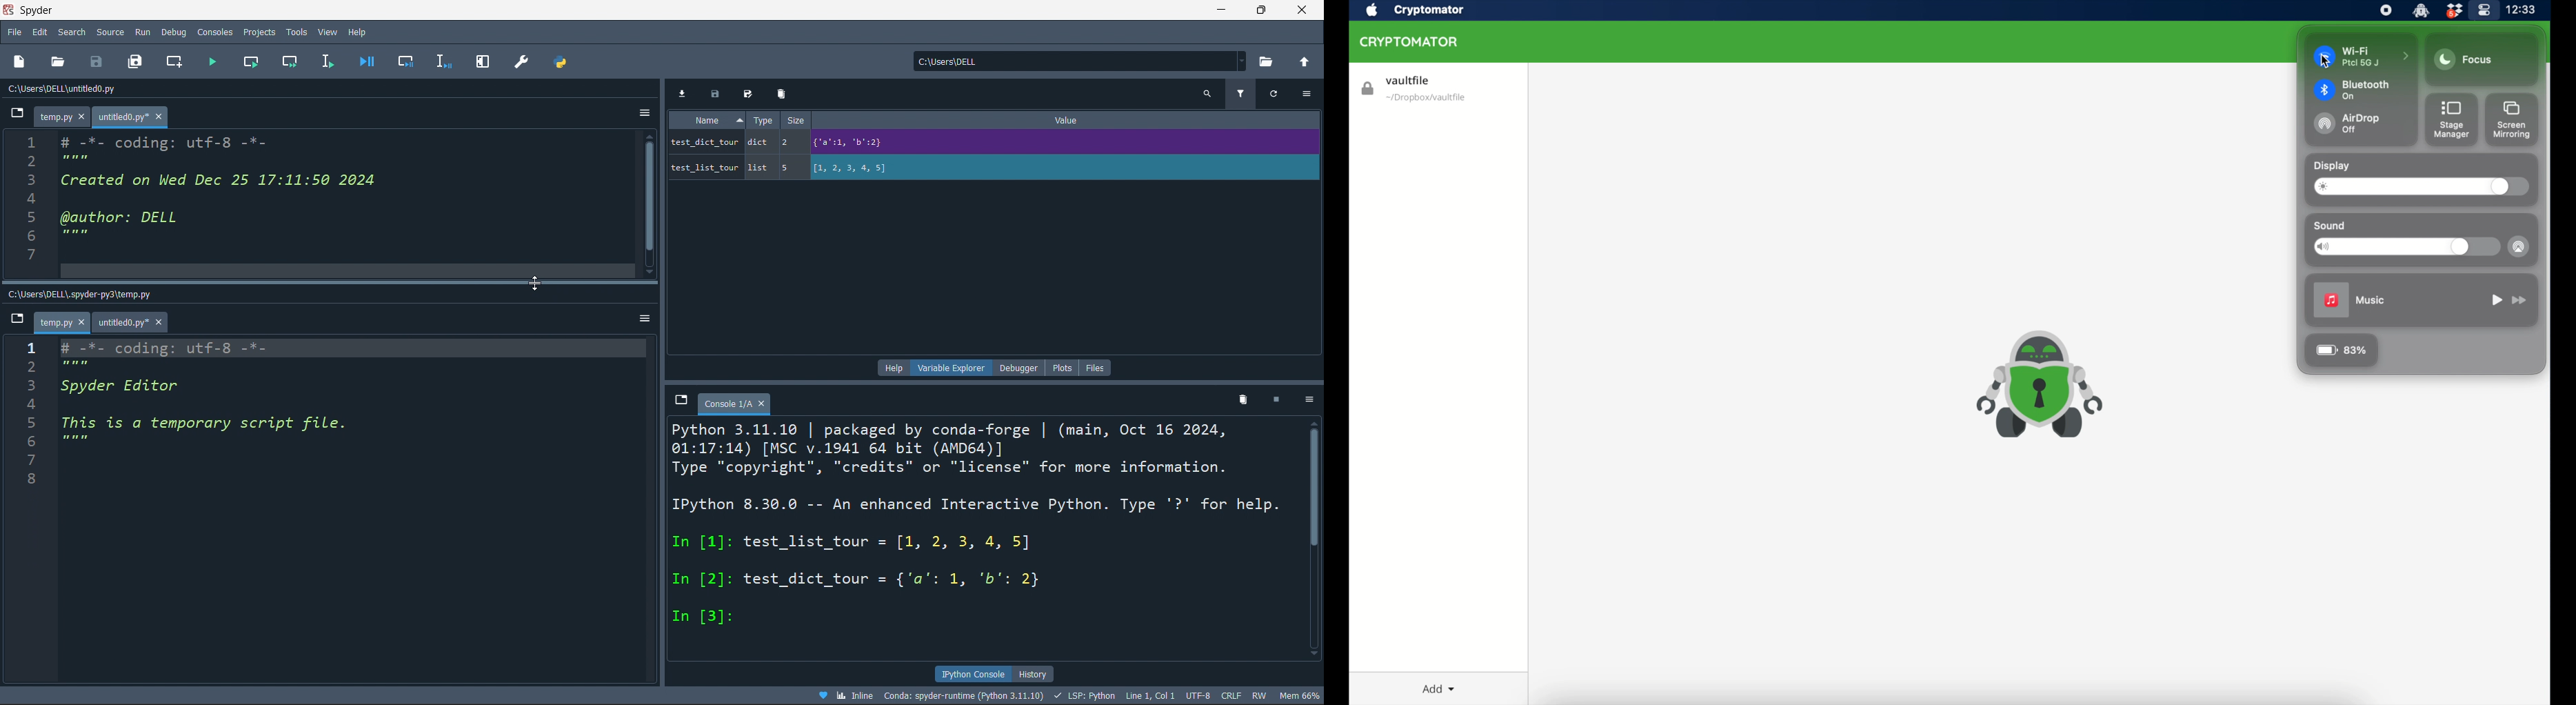 This screenshot has height=728, width=2576. Describe the element at coordinates (80, 442) in the screenshot. I see `6 """` at that location.